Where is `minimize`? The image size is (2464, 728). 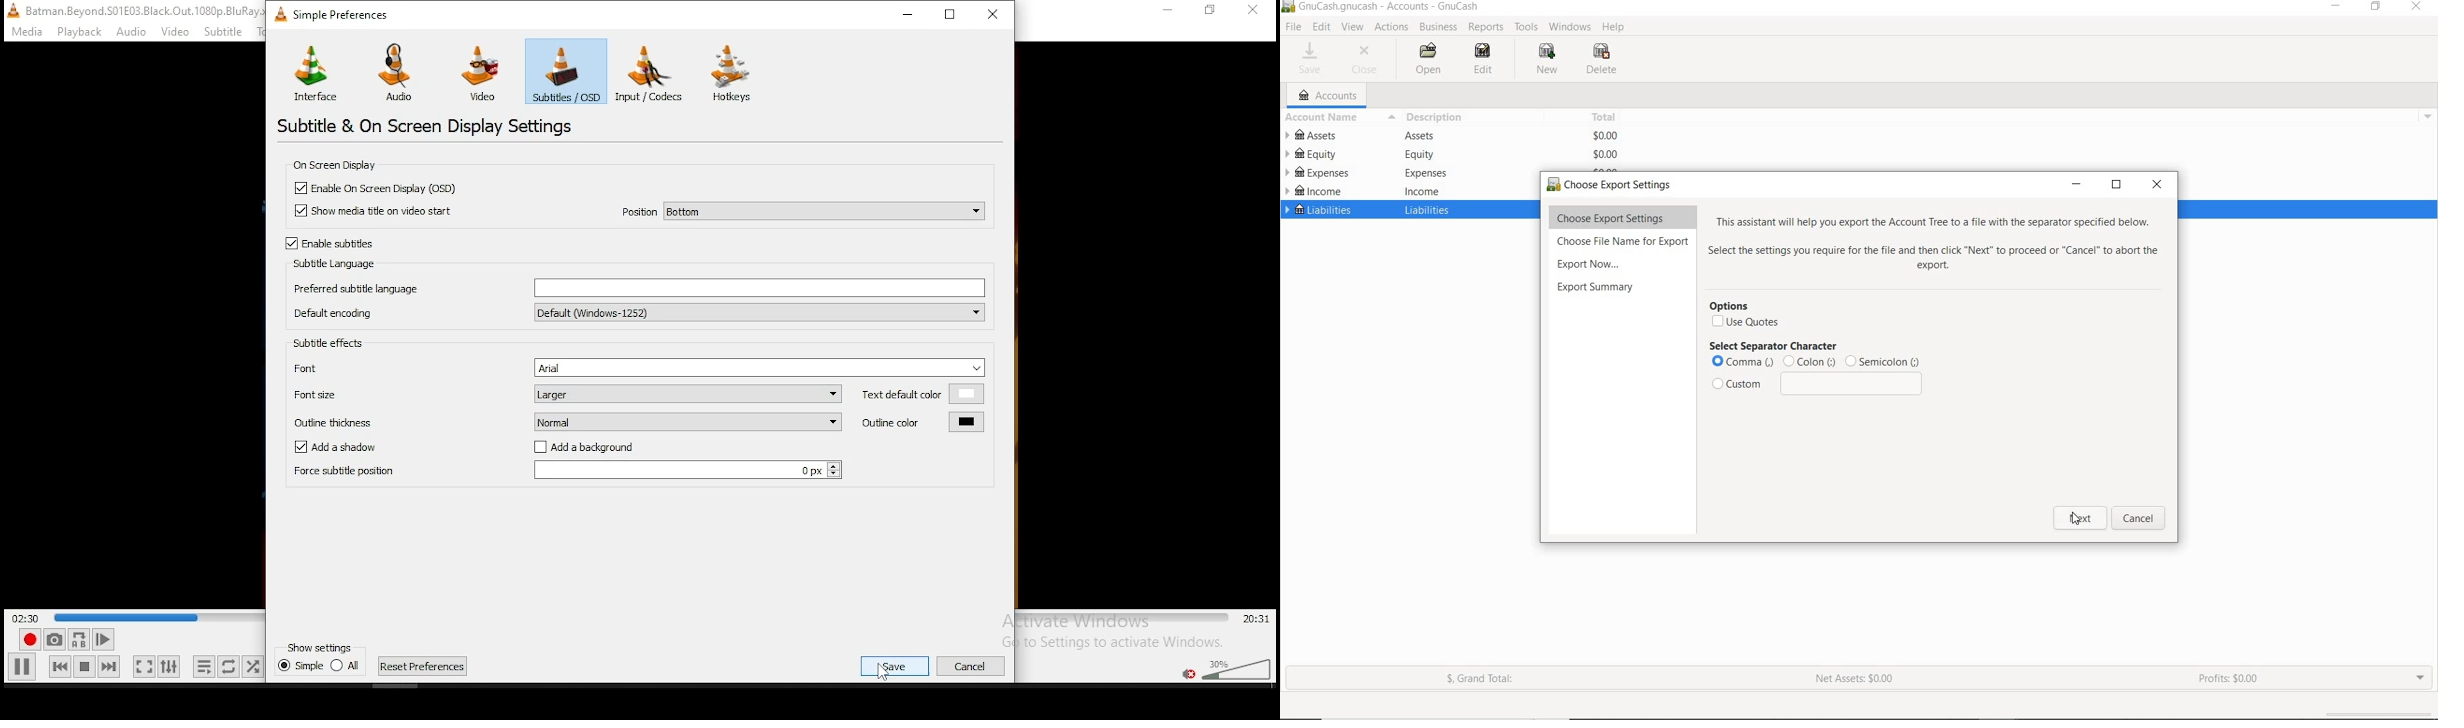
minimize is located at coordinates (1170, 10).